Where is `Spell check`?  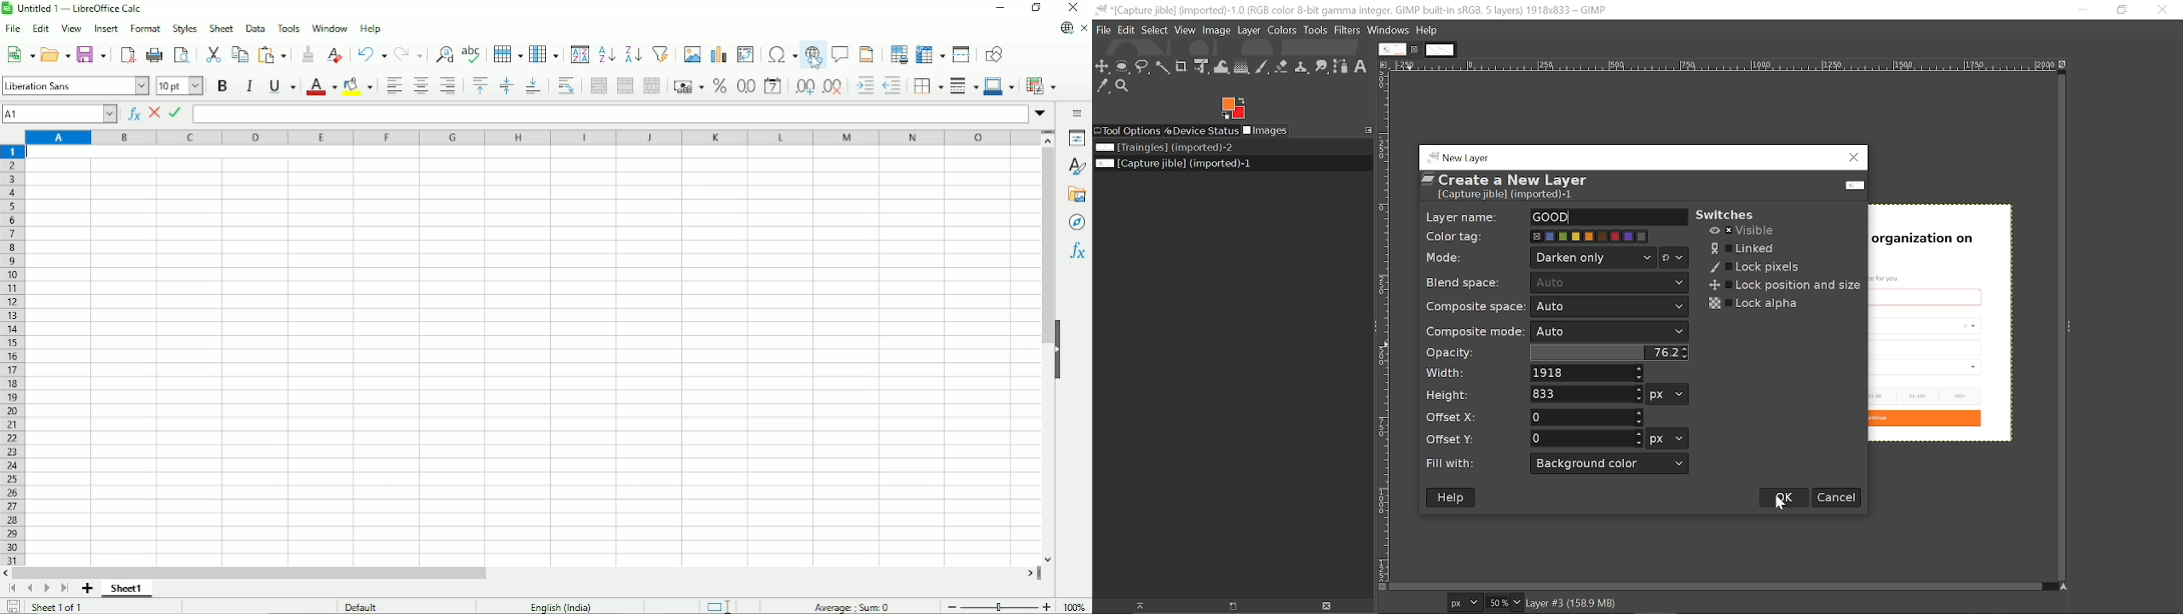 Spell check is located at coordinates (473, 54).